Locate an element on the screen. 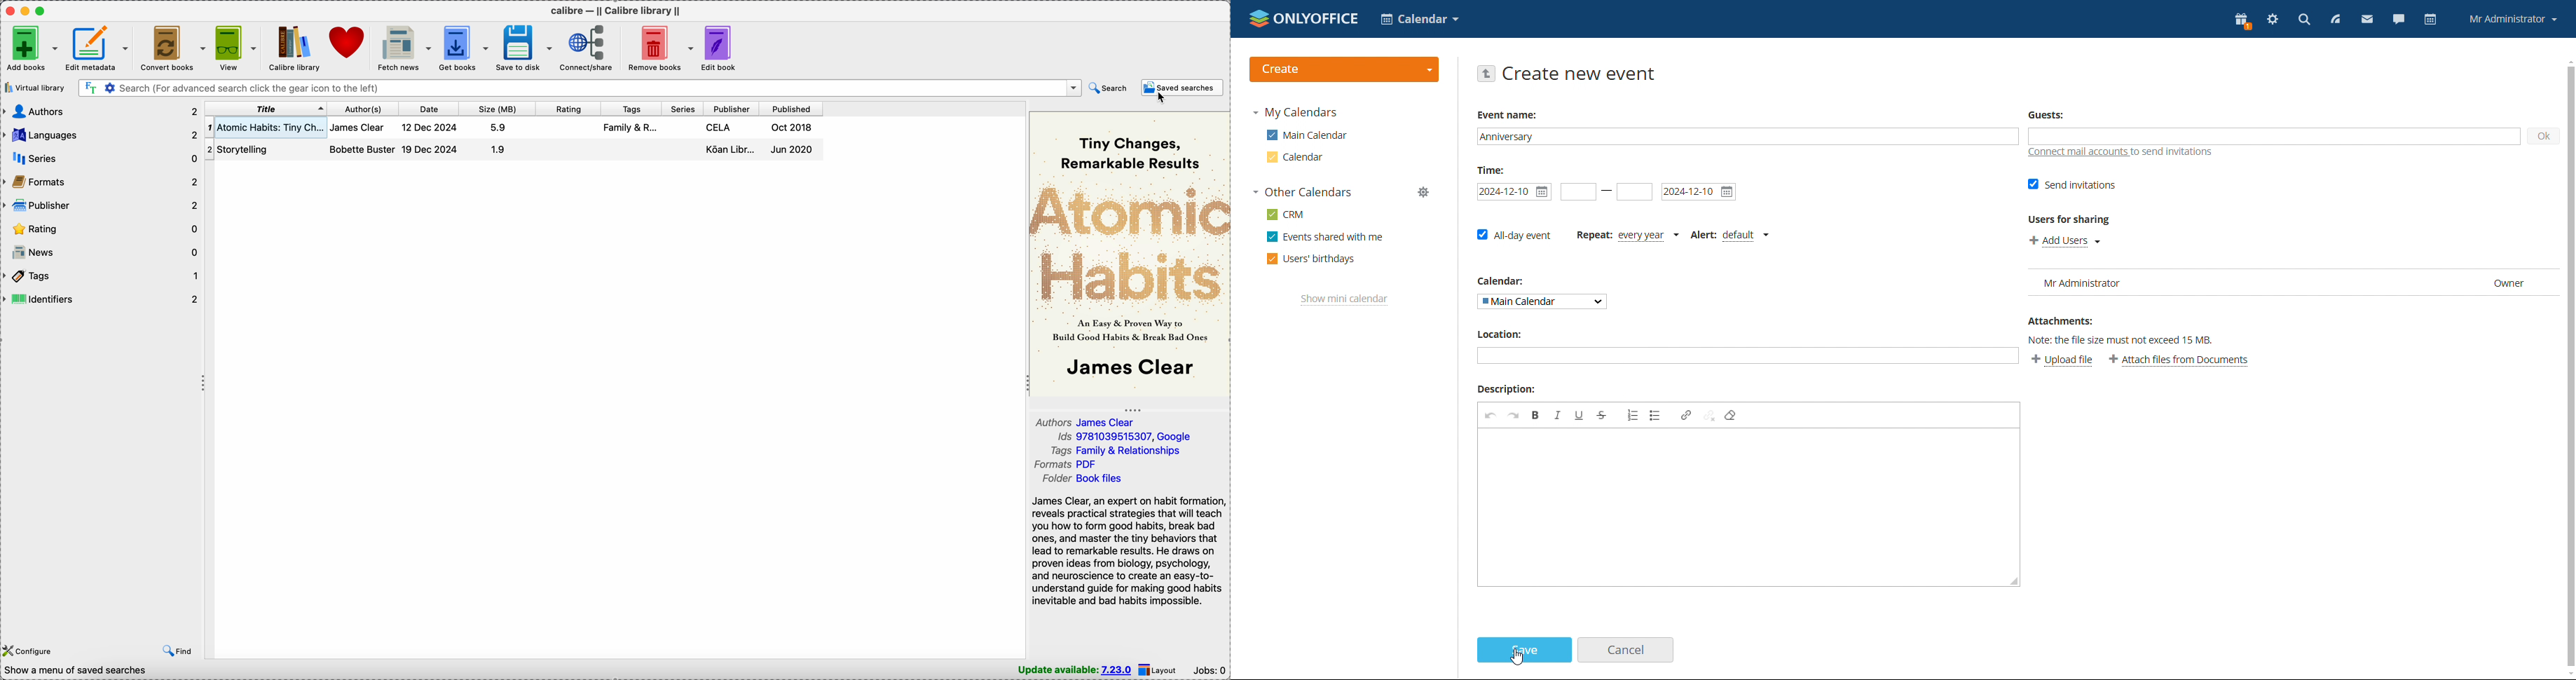 The width and height of the screenshot is (2576, 700). present is located at coordinates (2241, 21).